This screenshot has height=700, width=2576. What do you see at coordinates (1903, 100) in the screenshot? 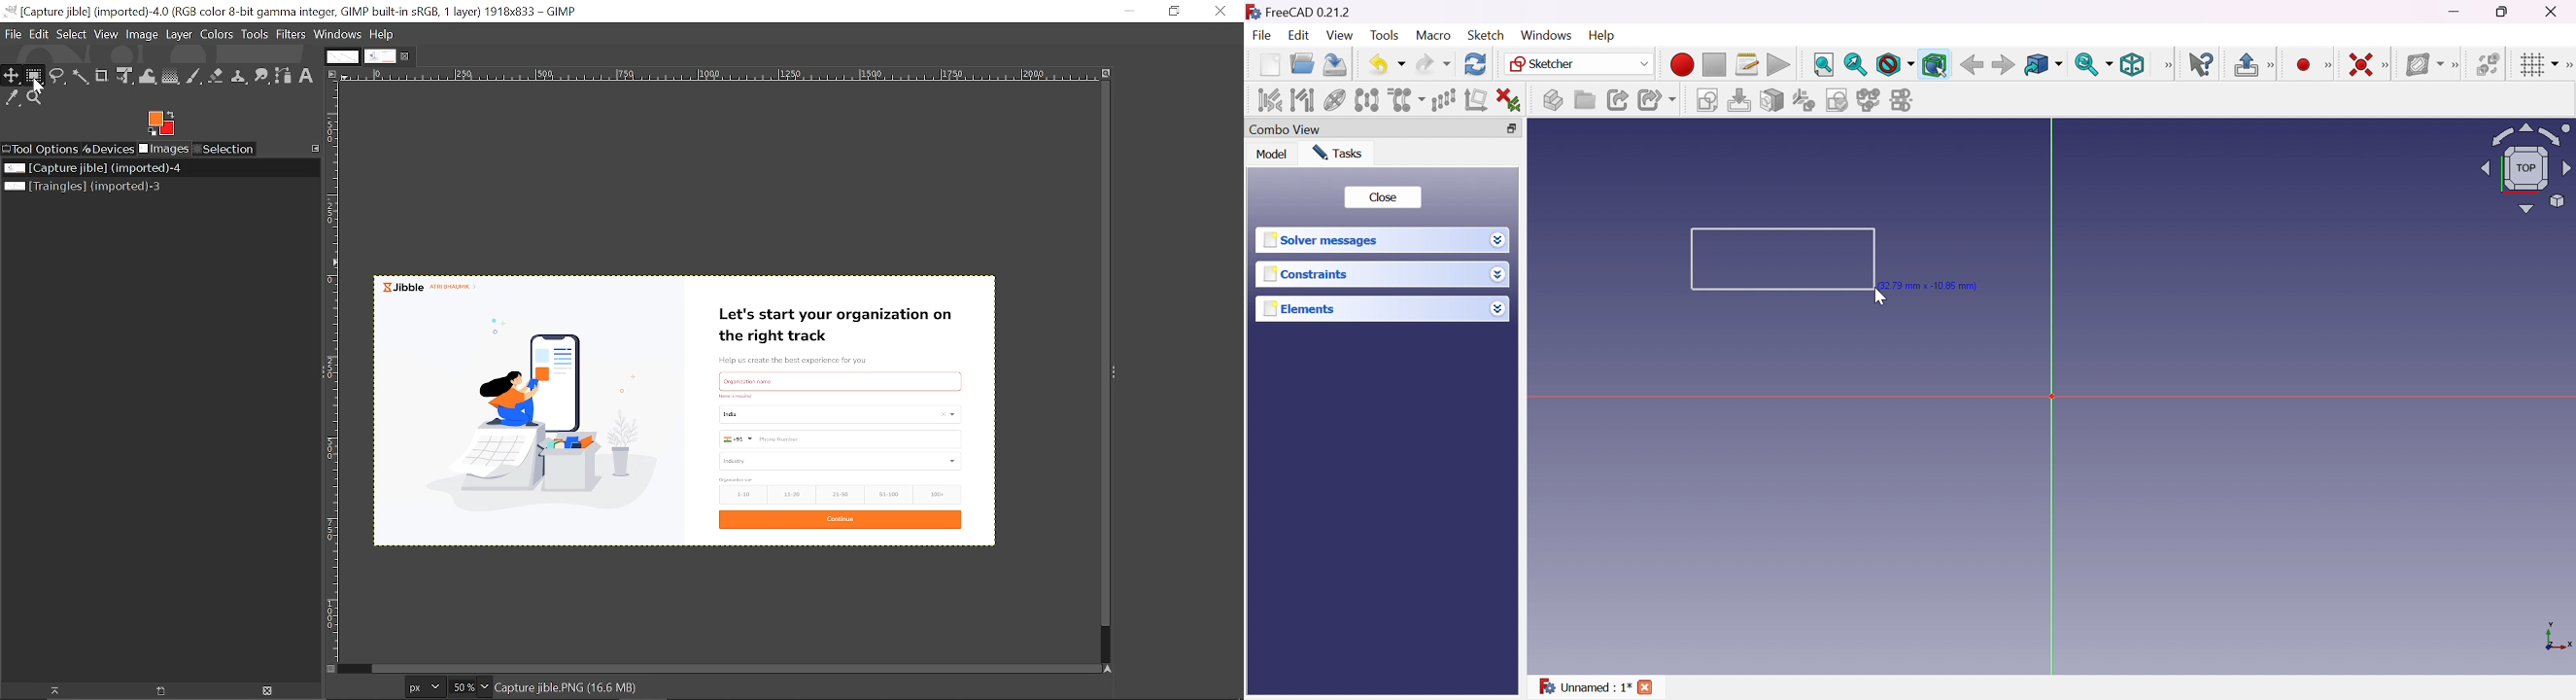
I see `Mirror sketch...` at bounding box center [1903, 100].